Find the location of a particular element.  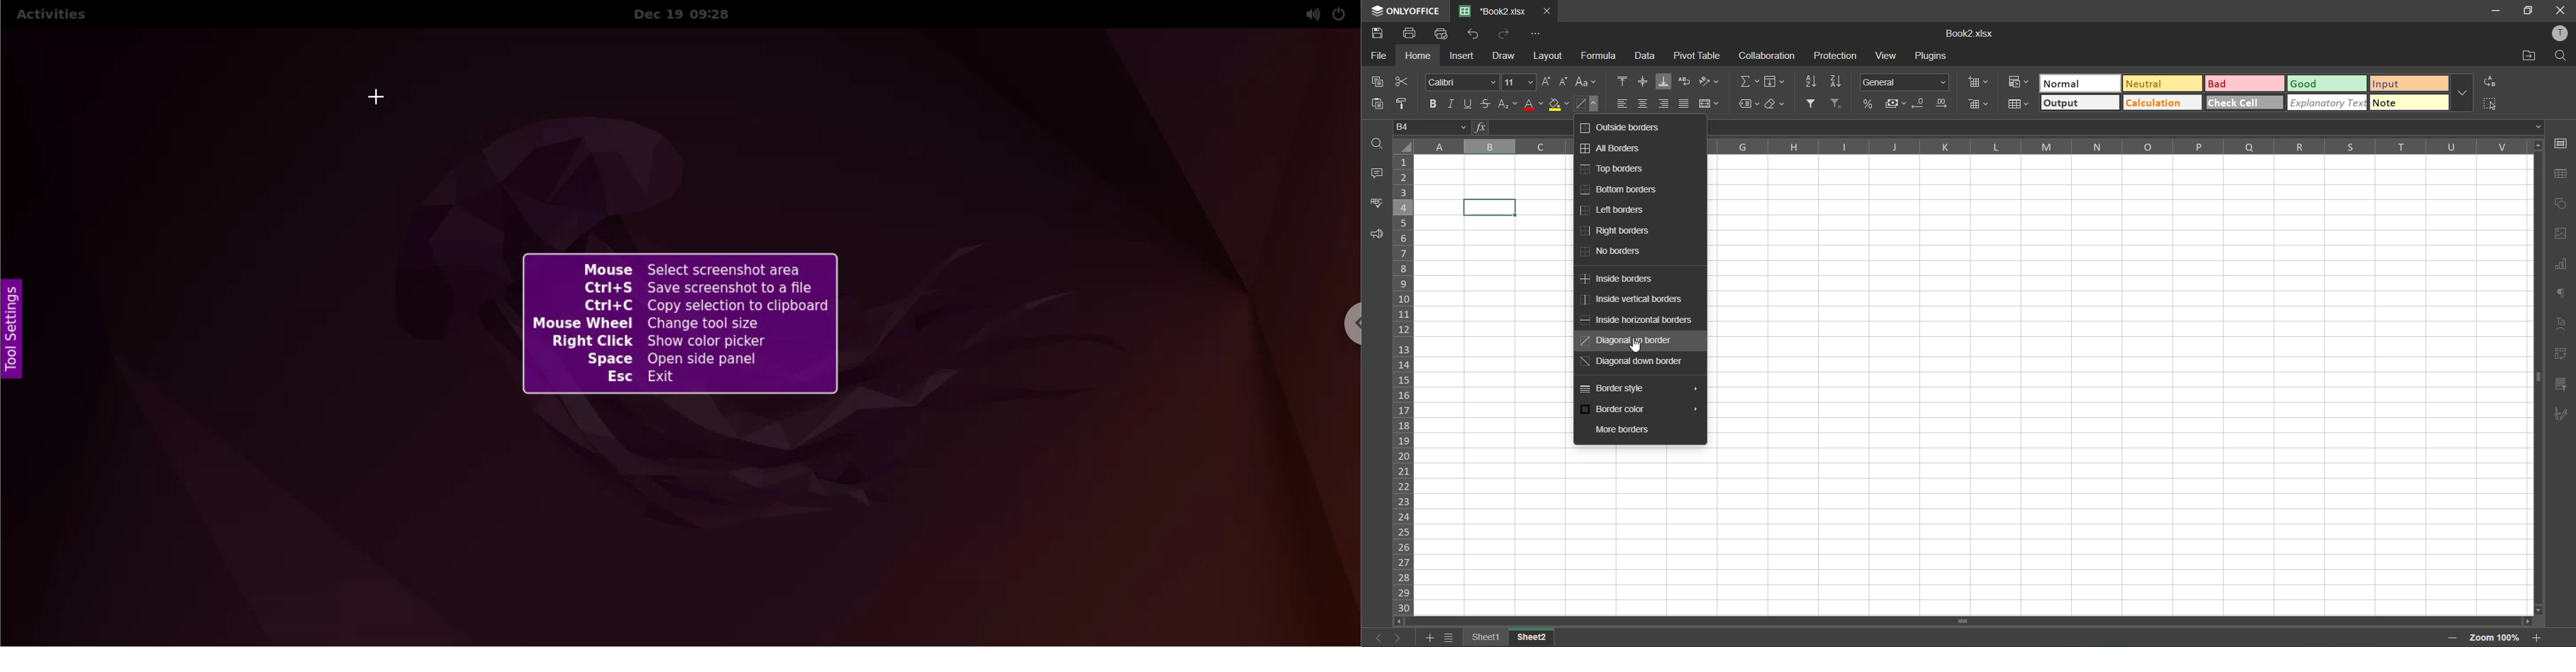

italic is located at coordinates (1452, 104).